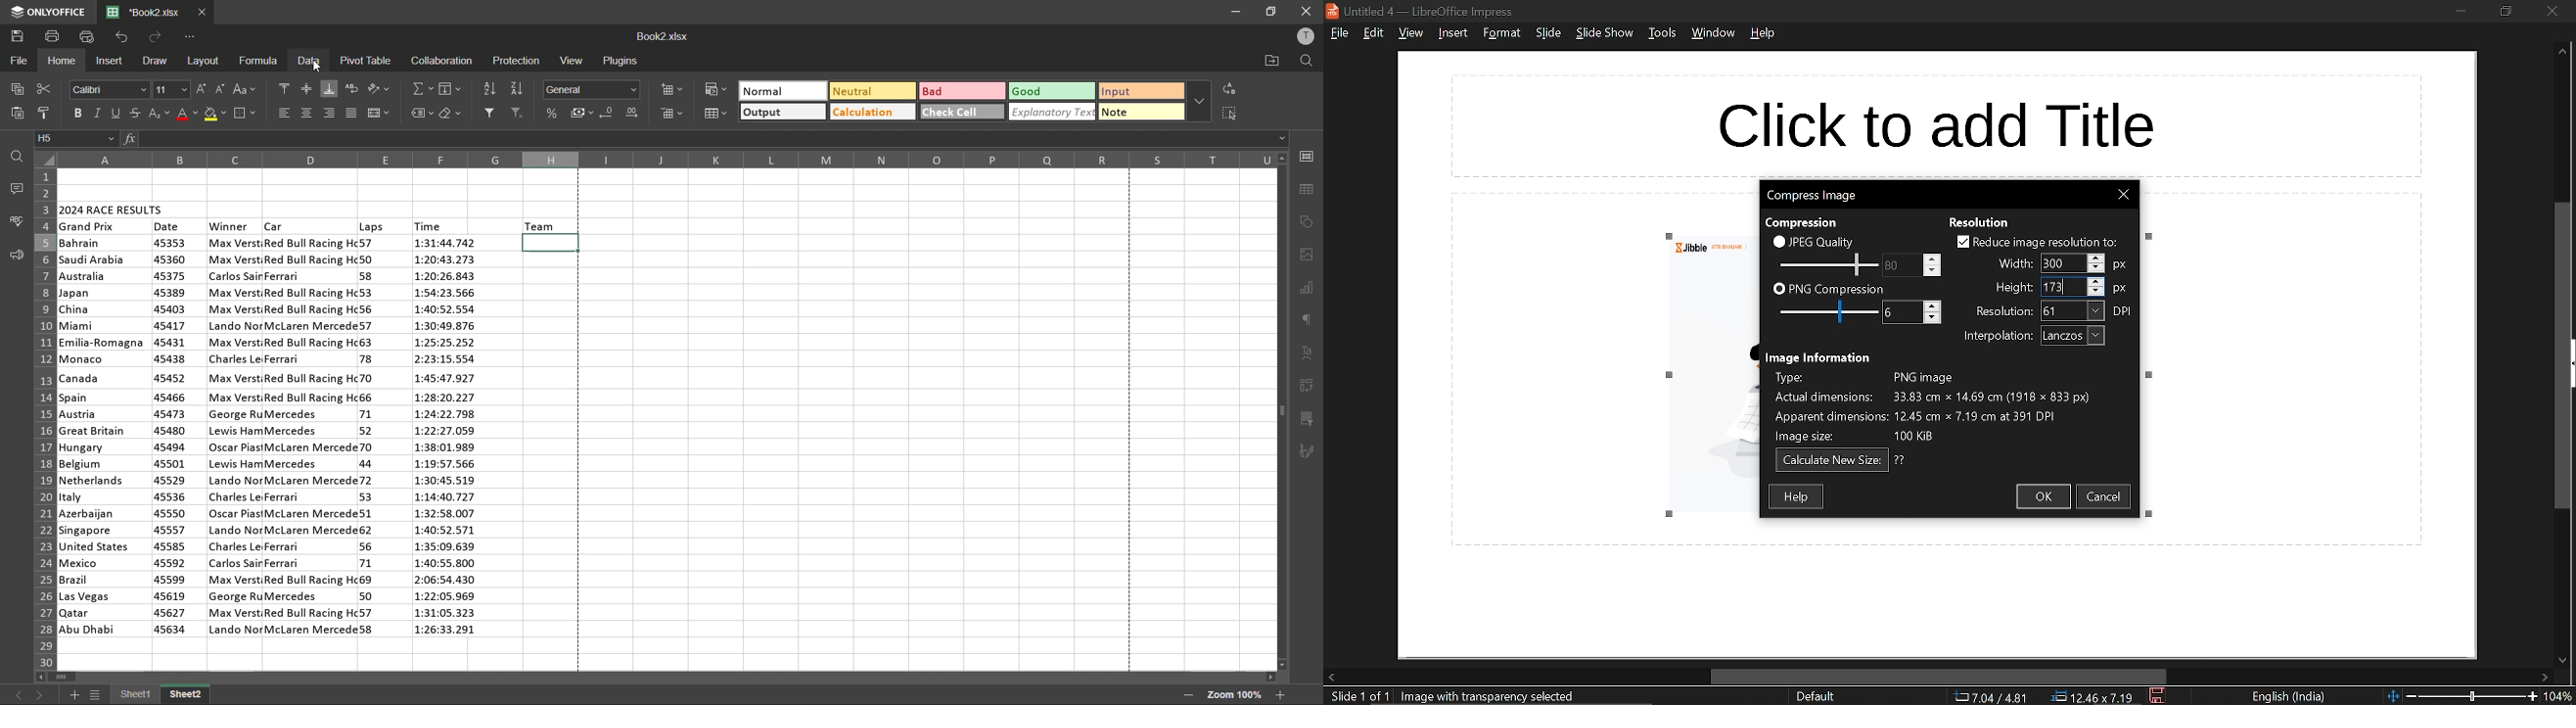 The height and width of the screenshot is (728, 2576). Describe the element at coordinates (552, 113) in the screenshot. I see `percent` at that location.